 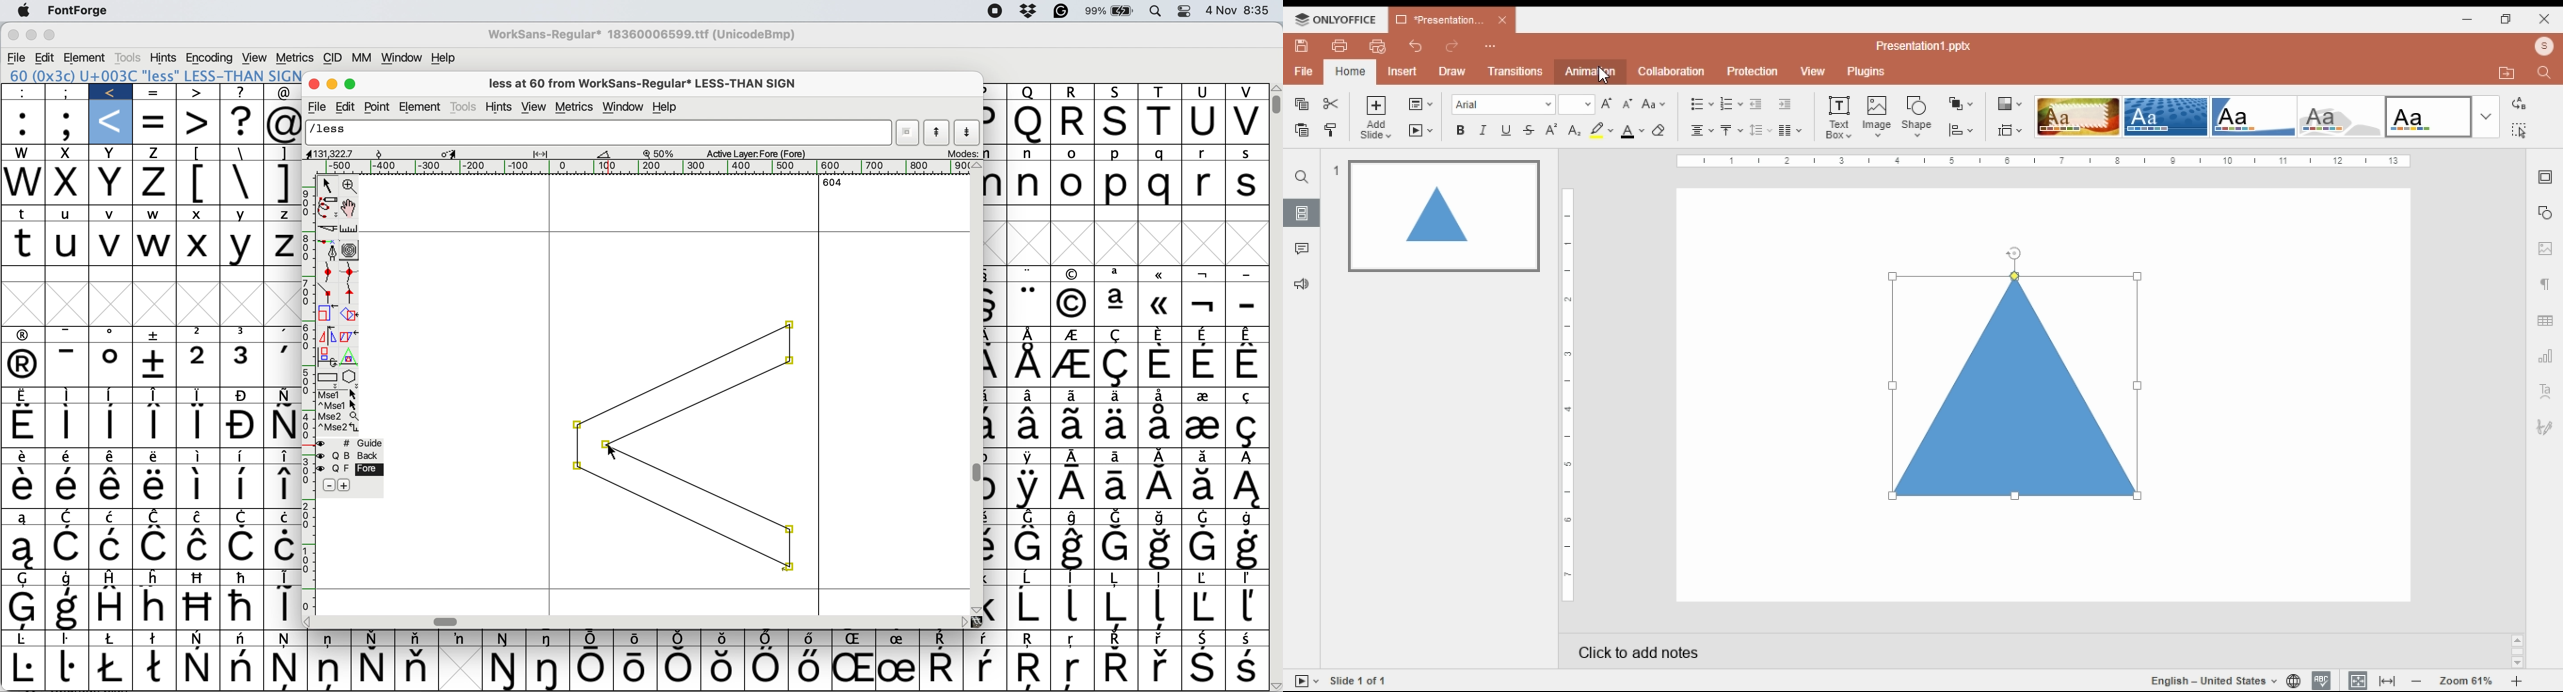 I want to click on Symbol, so click(x=27, y=456).